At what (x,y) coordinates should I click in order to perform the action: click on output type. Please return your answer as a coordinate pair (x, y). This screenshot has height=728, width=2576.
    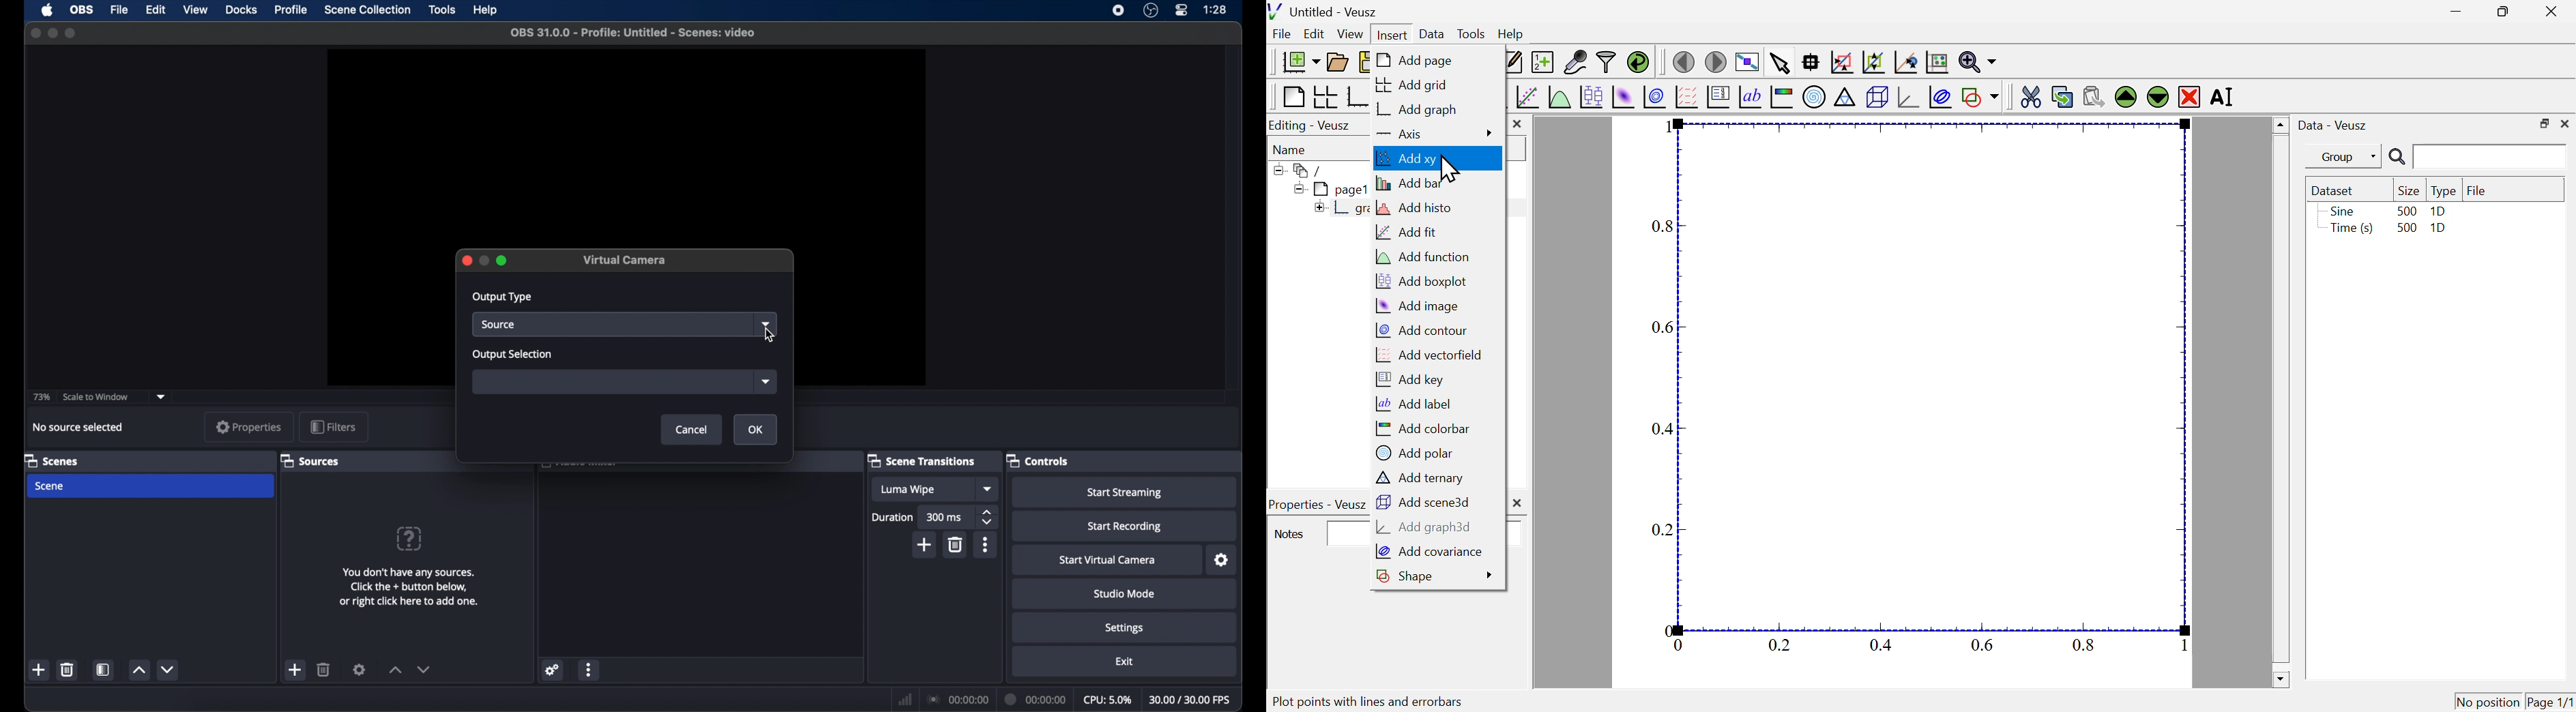
    Looking at the image, I should click on (504, 297).